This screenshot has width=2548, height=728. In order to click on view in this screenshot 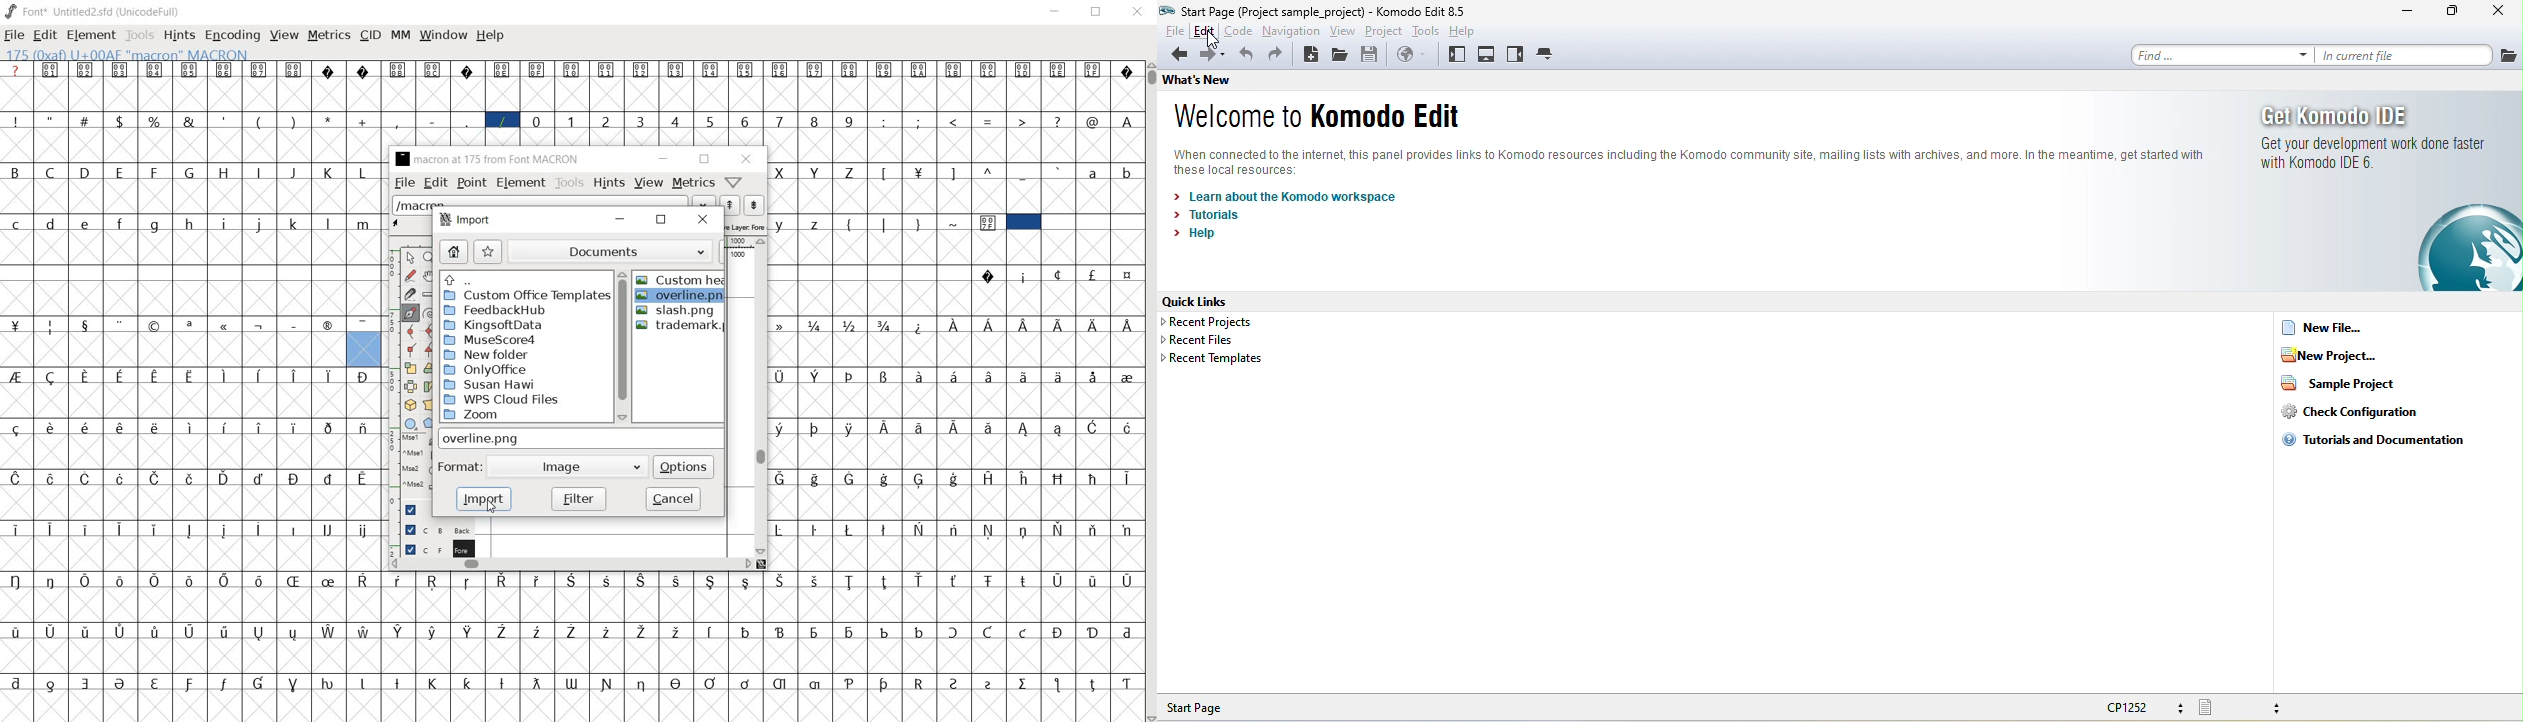, I will do `click(649, 184)`.